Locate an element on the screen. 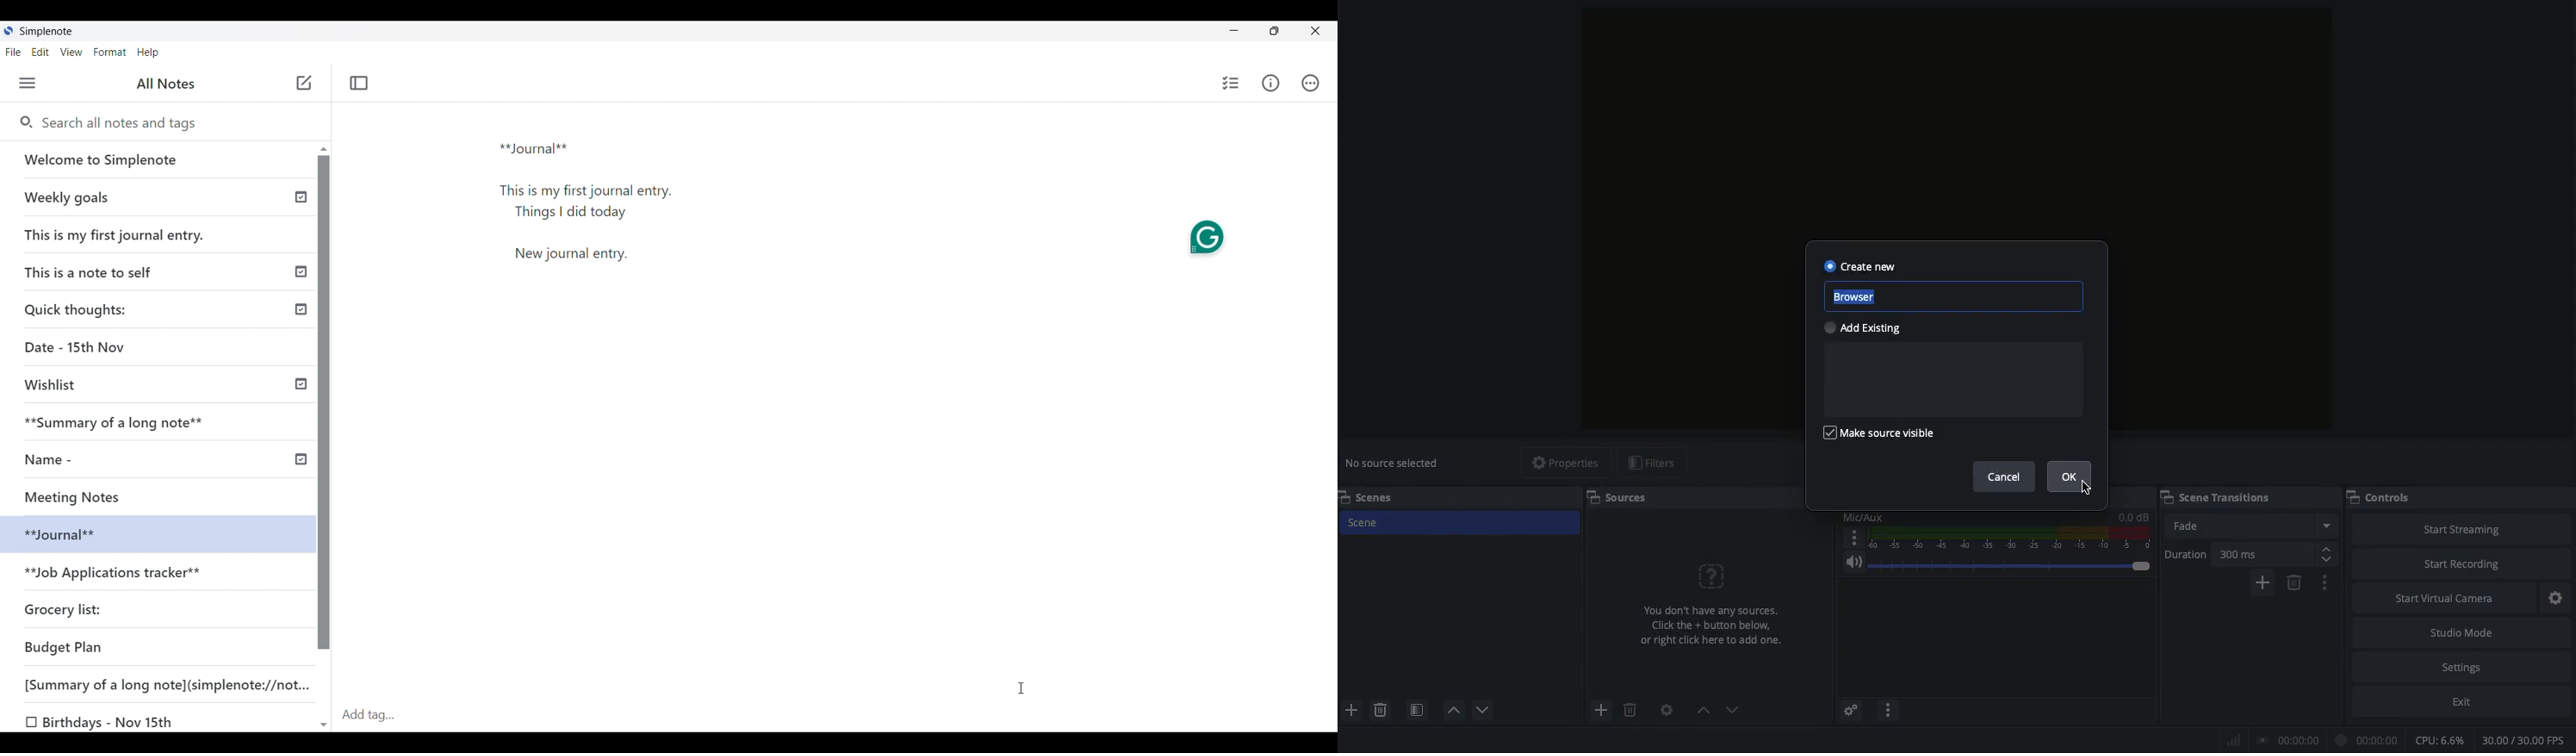  Move down is located at coordinates (1733, 710).